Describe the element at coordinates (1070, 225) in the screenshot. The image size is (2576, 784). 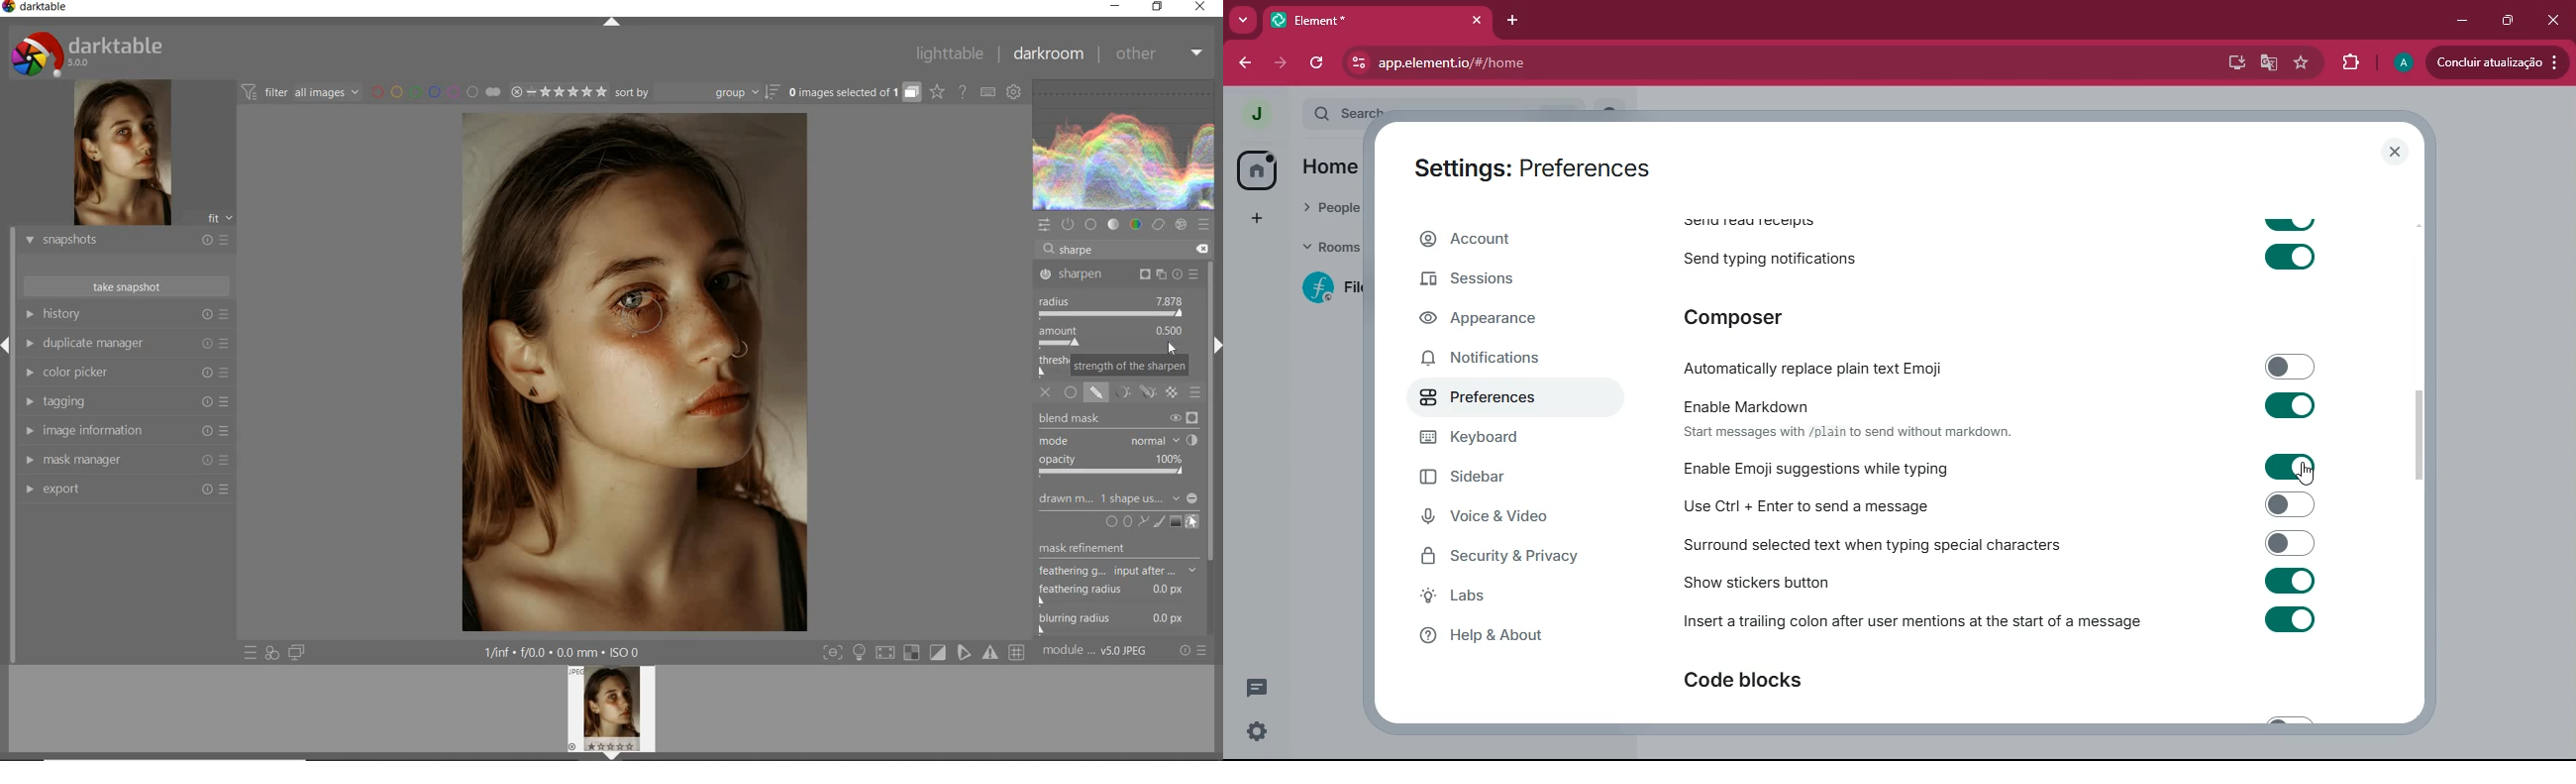
I see `show only active modules` at that location.